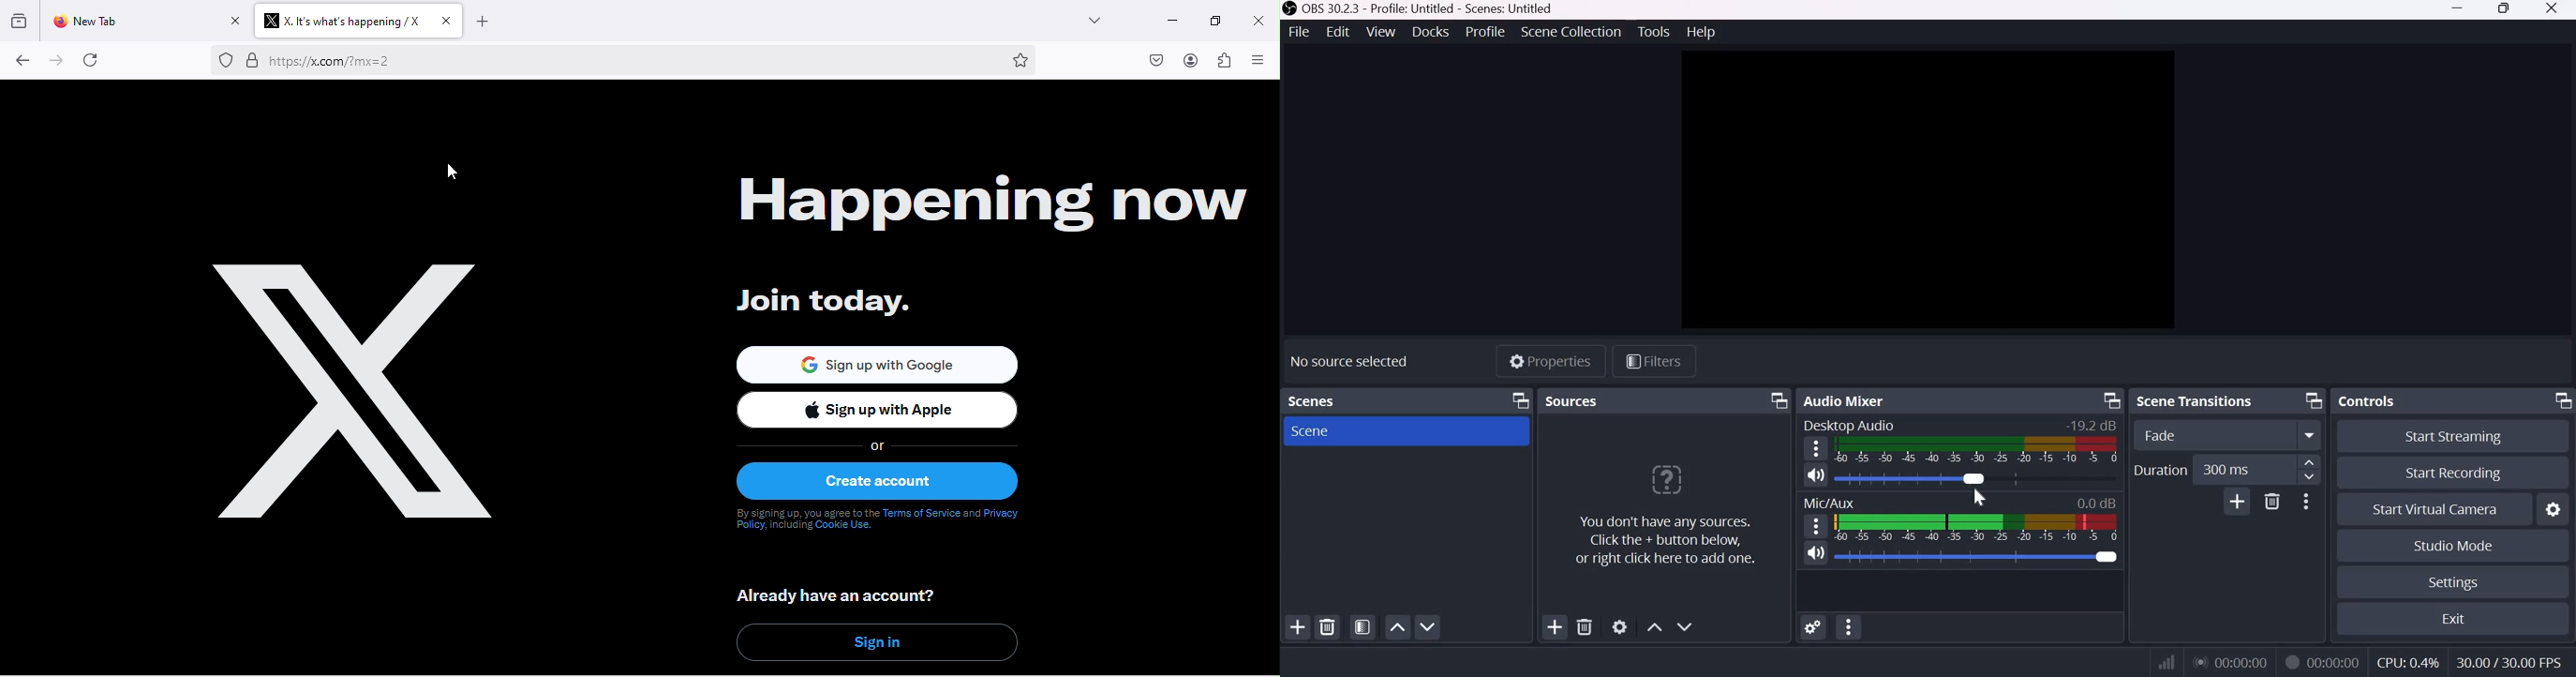 This screenshot has width=2576, height=700. I want to click on Dock Options icon, so click(2306, 400).